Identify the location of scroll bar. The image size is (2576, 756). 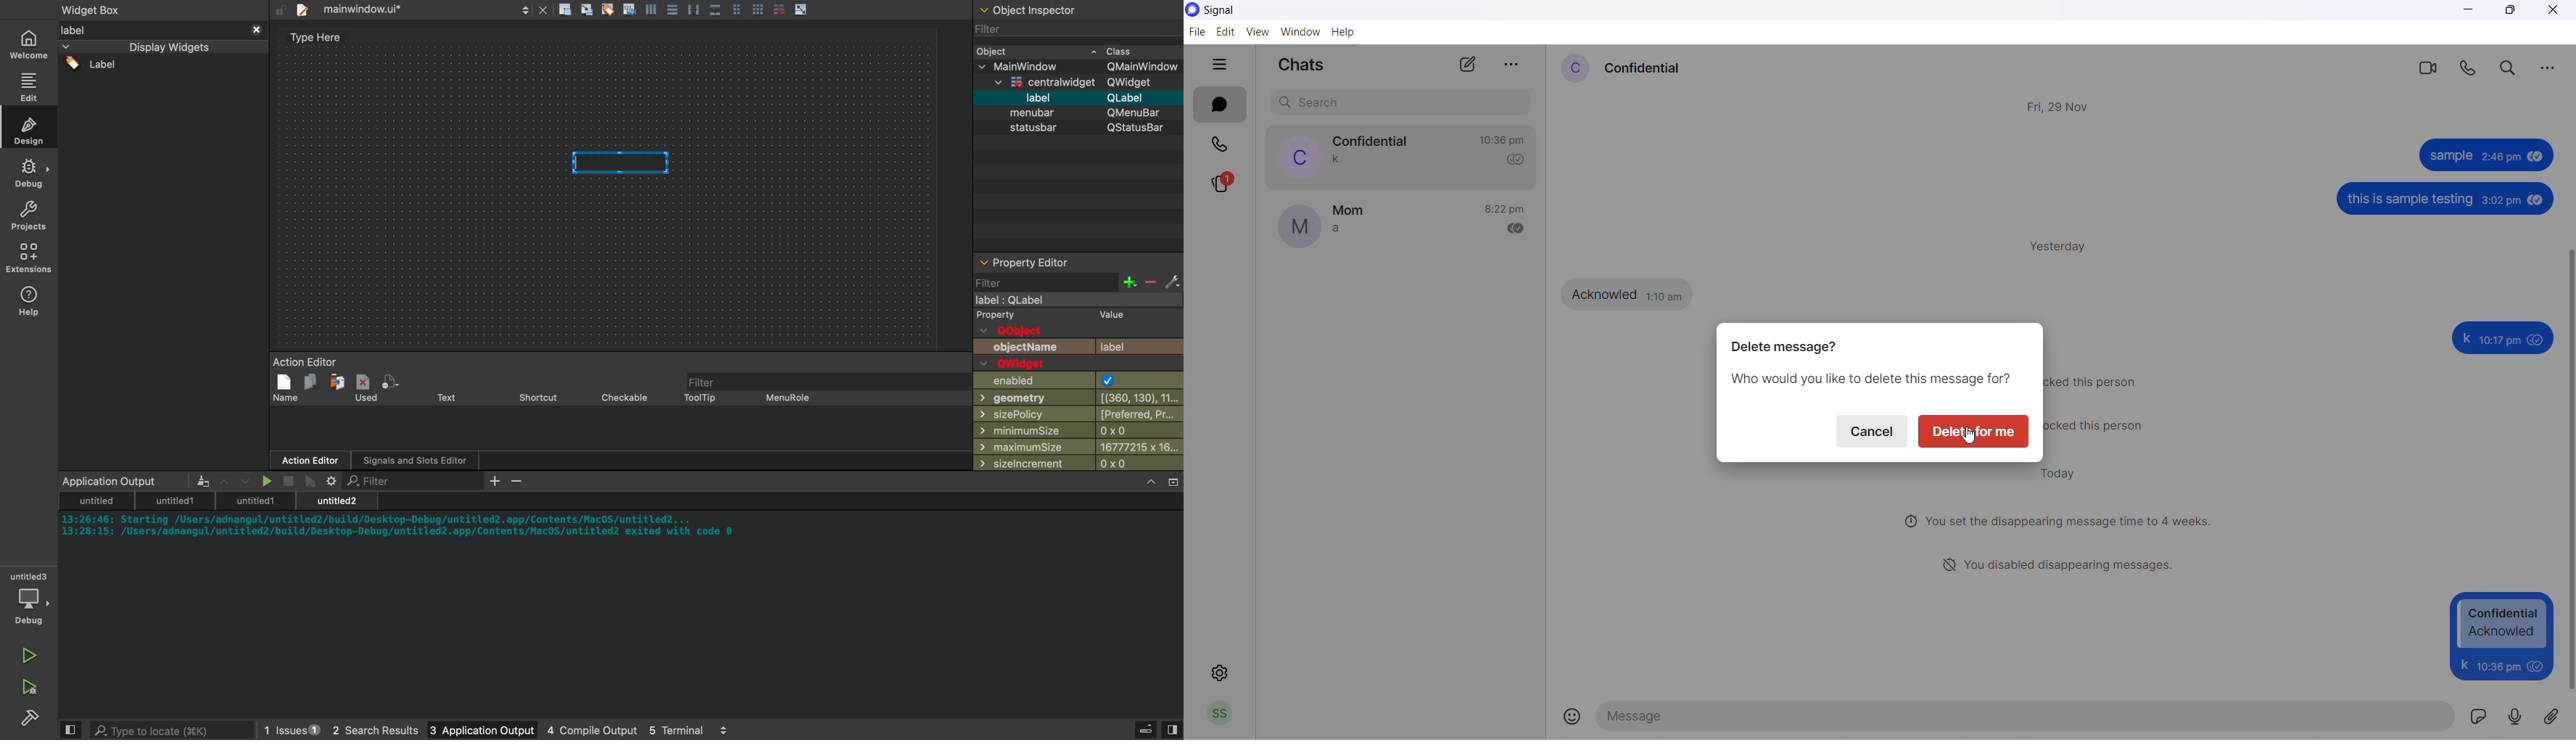
(2567, 469).